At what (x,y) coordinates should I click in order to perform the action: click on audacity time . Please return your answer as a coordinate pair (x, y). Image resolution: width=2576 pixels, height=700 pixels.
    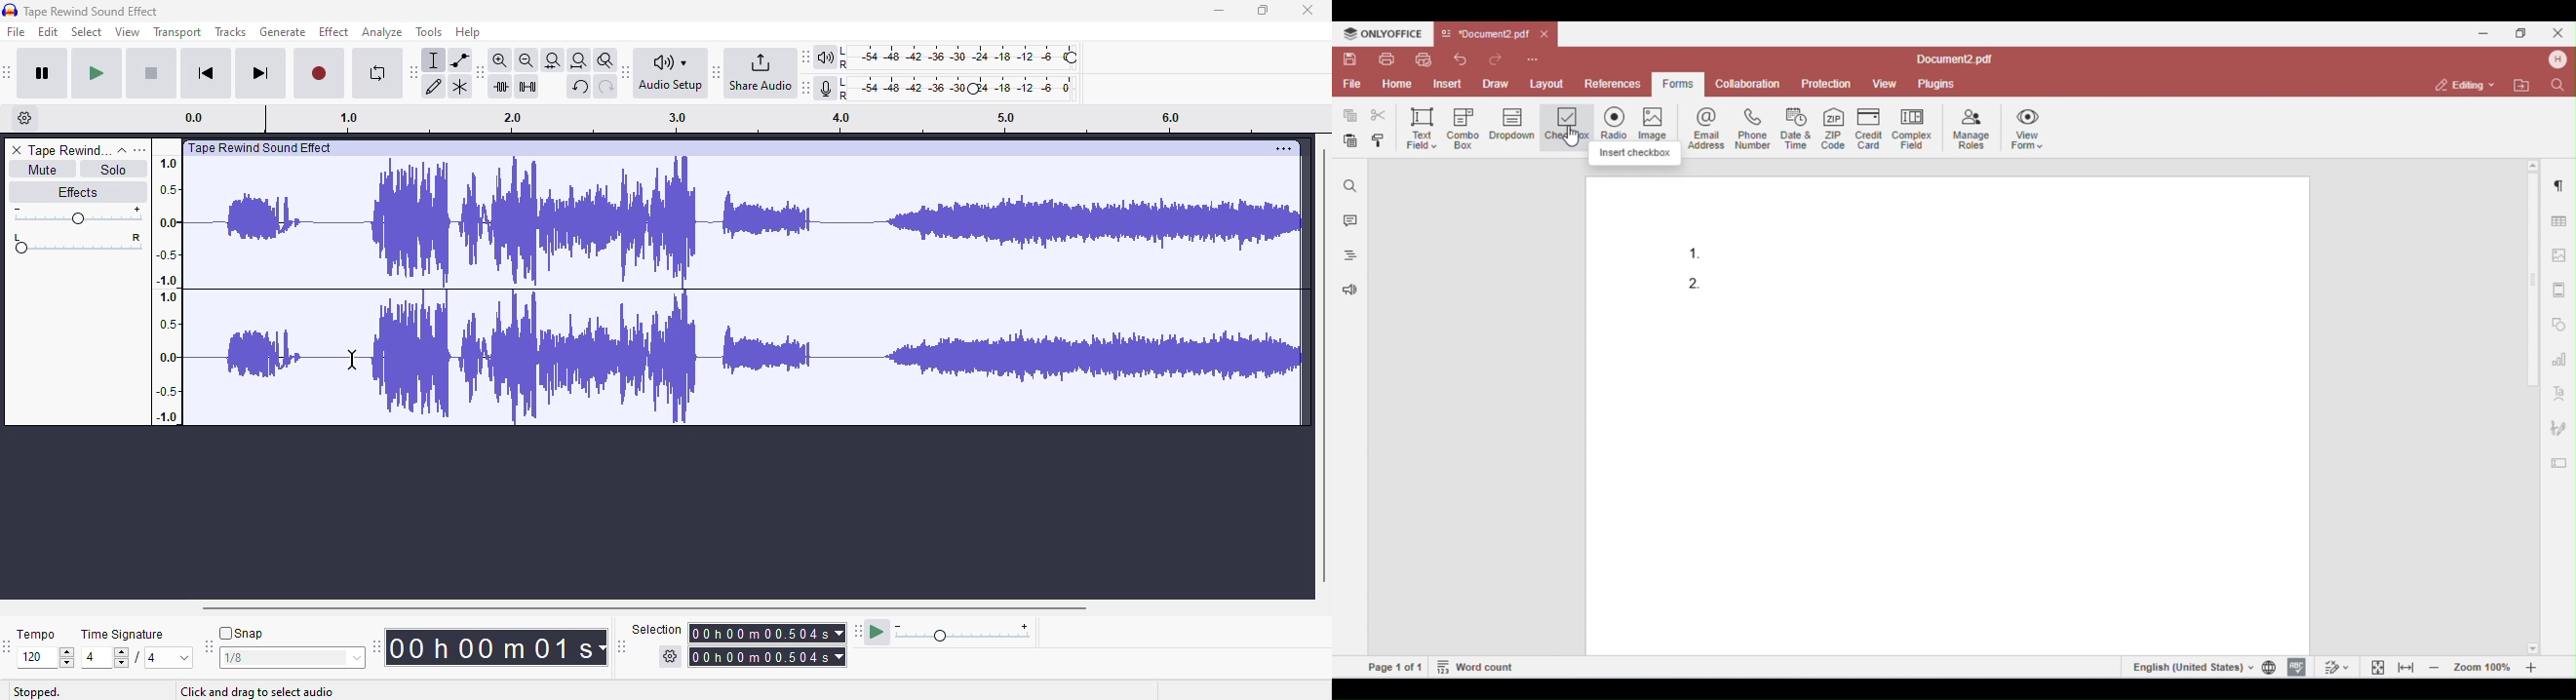
    Looking at the image, I should click on (495, 648).